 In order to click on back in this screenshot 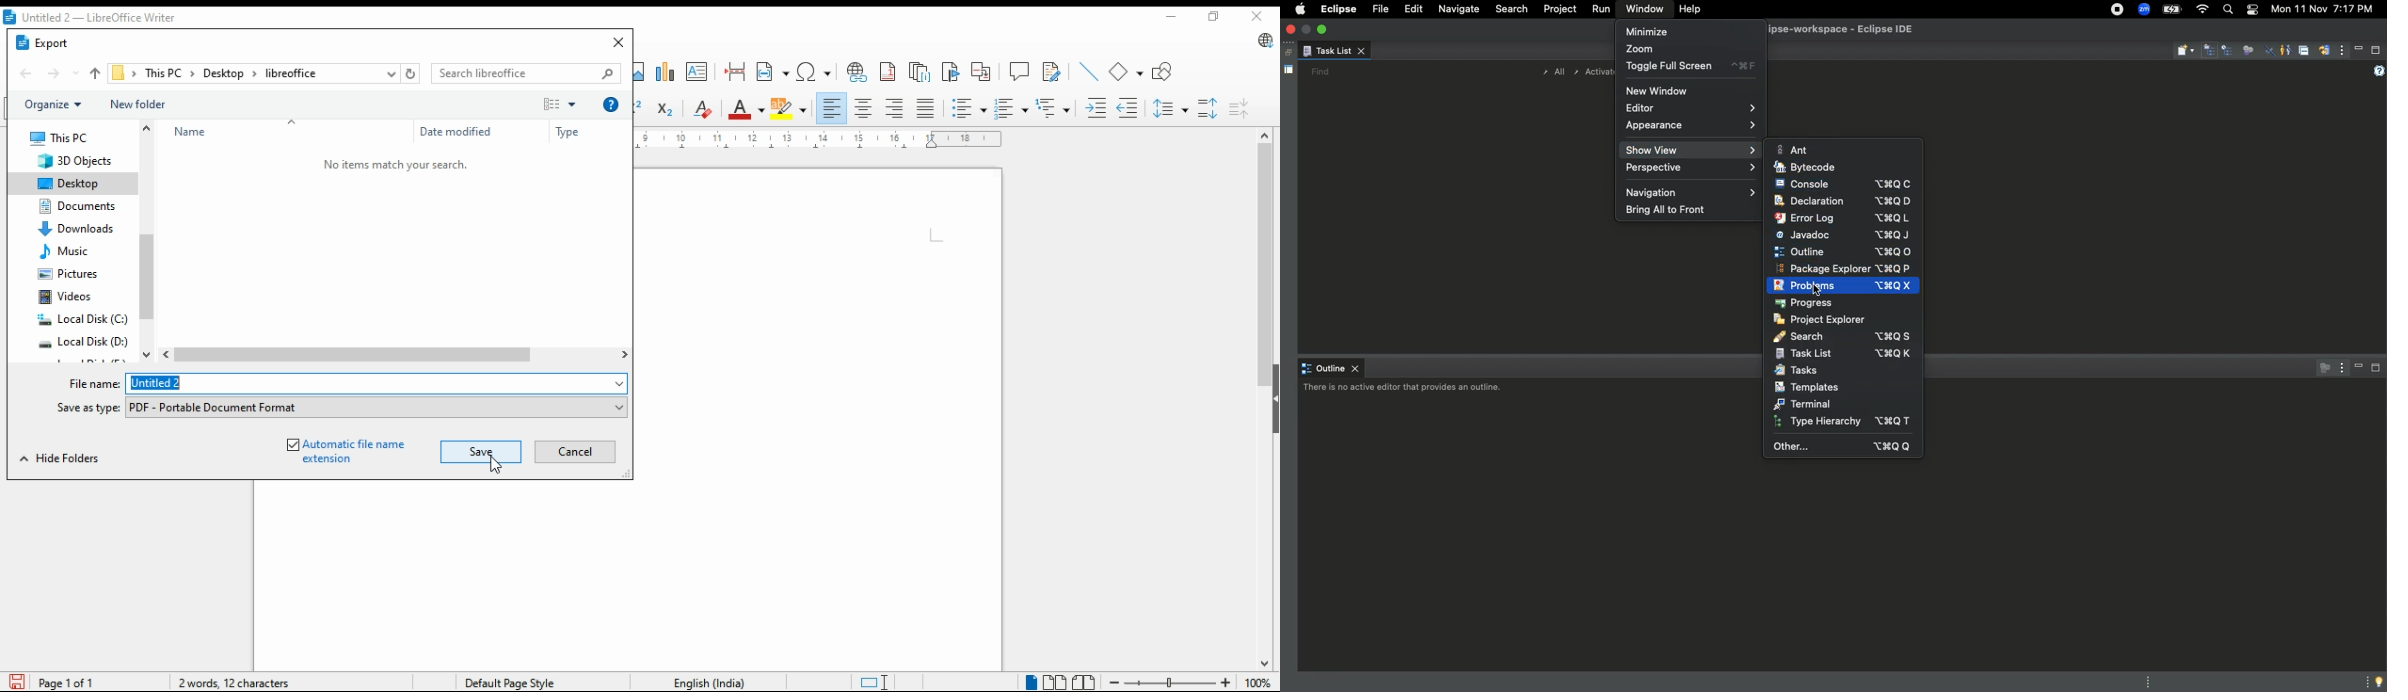, I will do `click(27, 75)`.